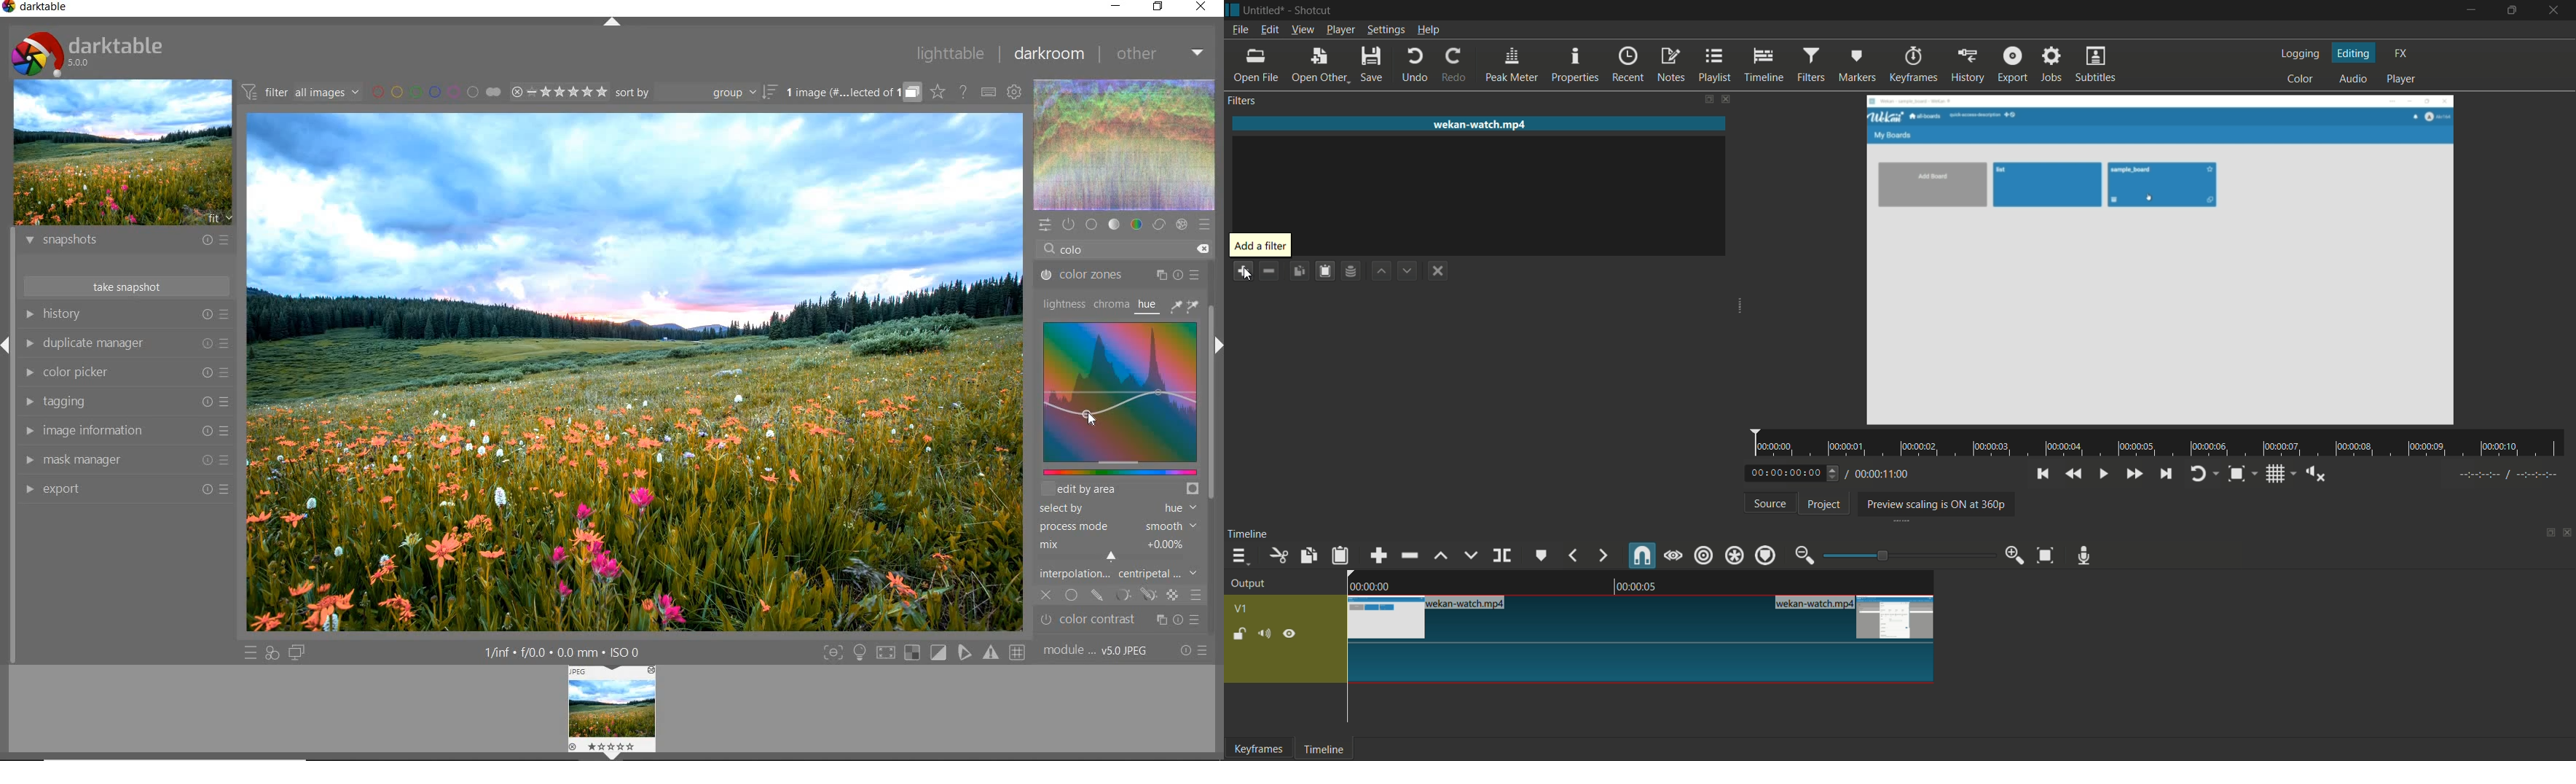 Image resolution: width=2576 pixels, height=784 pixels. What do you see at coordinates (2103, 474) in the screenshot?
I see `toggle play or pause` at bounding box center [2103, 474].